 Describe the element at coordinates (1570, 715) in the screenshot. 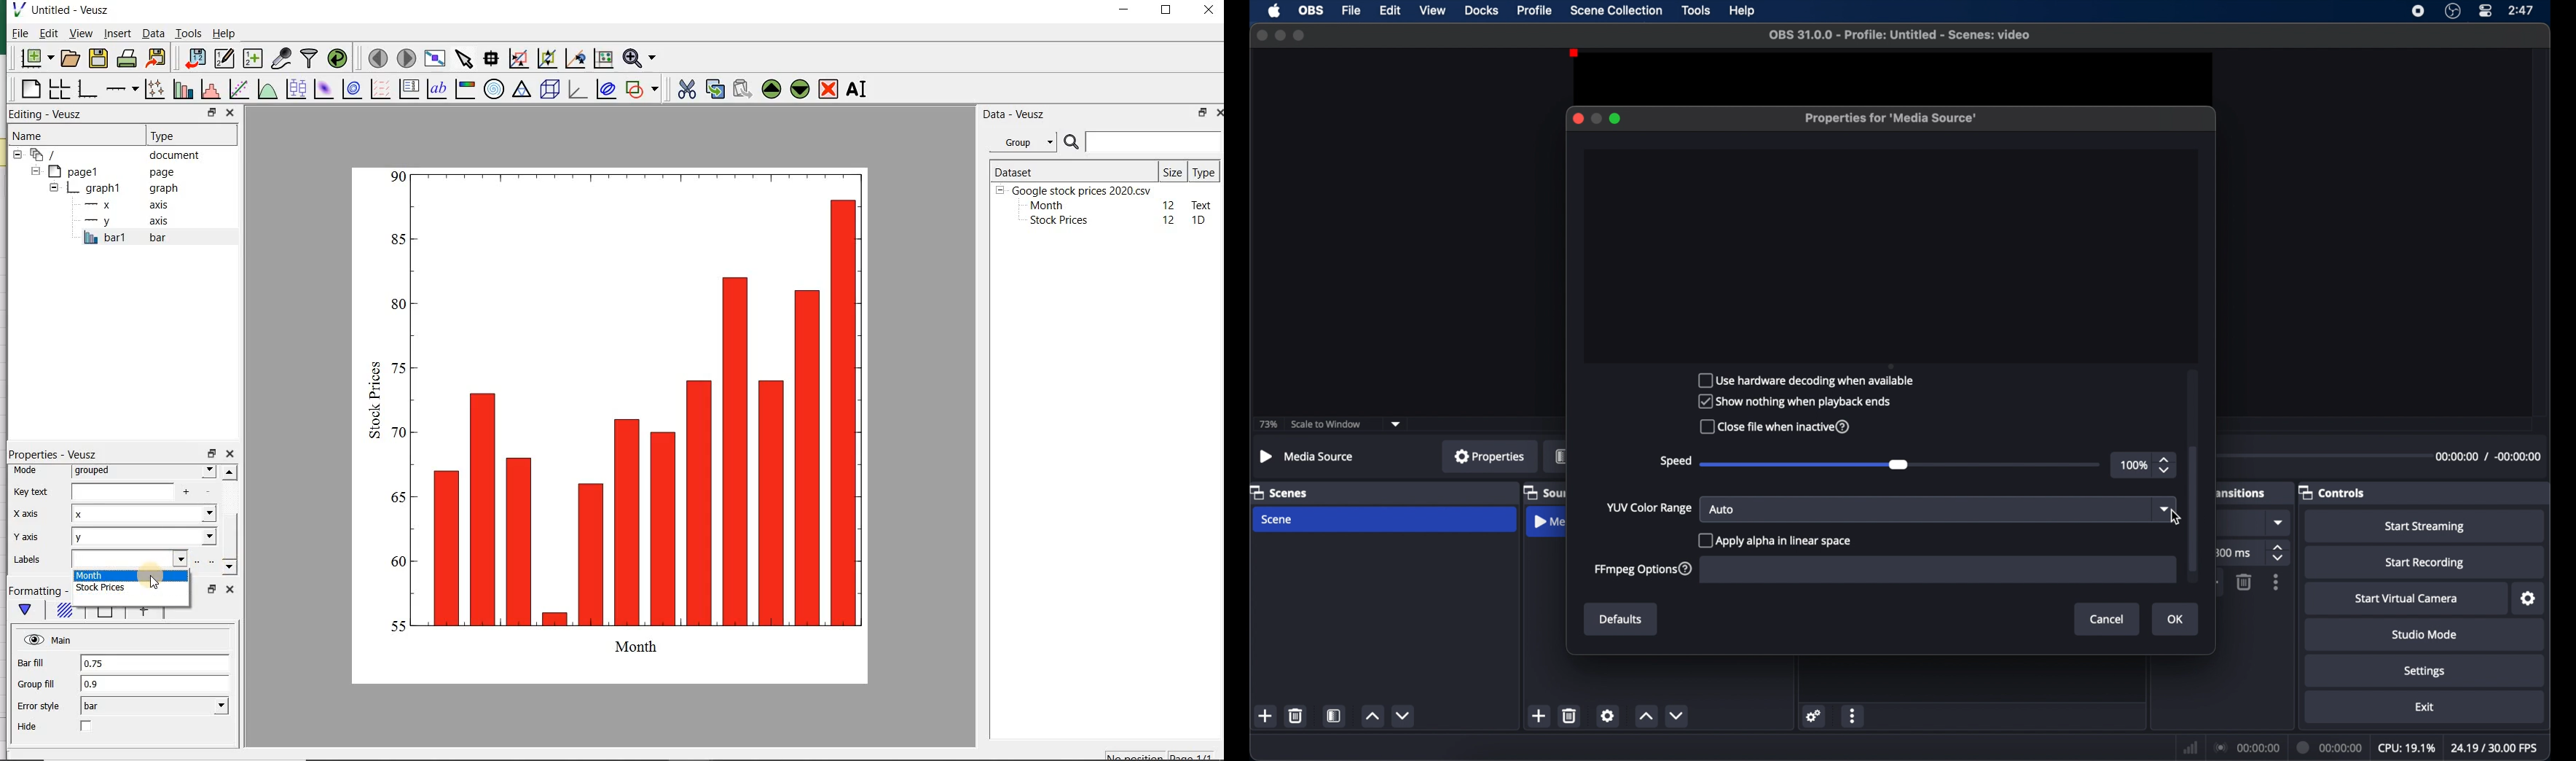

I see `delete` at that location.